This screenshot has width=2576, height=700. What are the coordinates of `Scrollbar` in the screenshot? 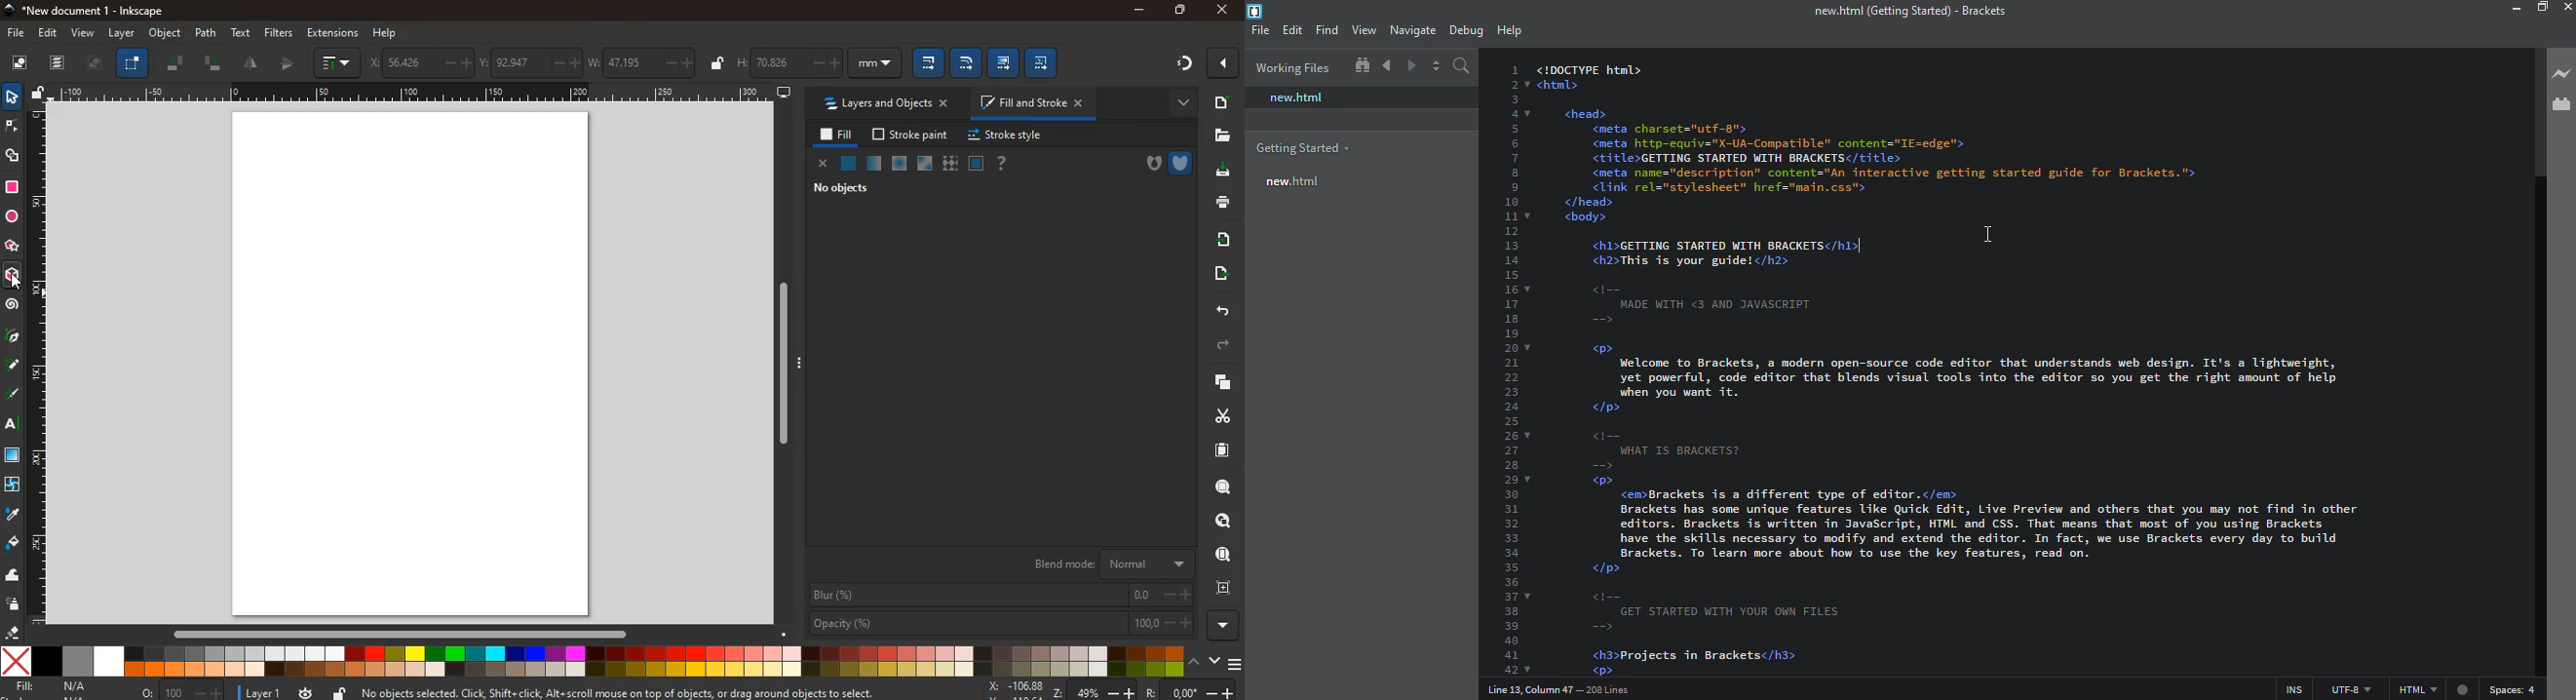 It's located at (783, 360).